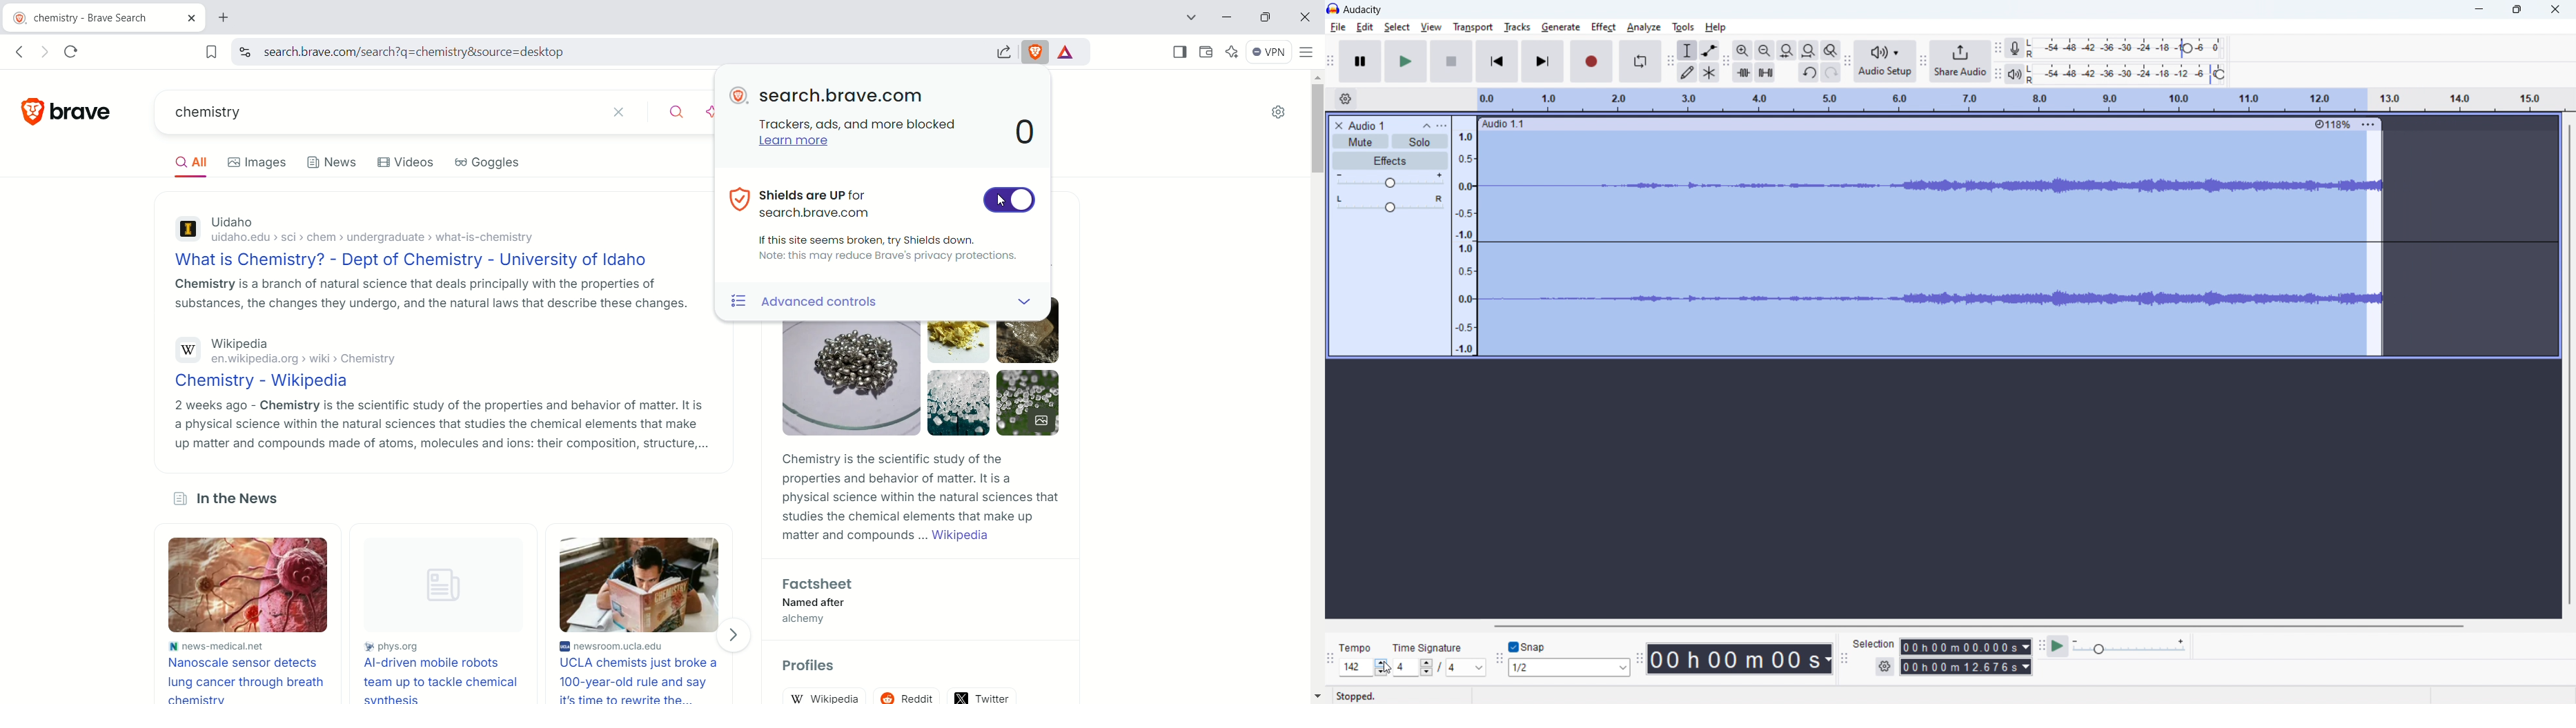 This screenshot has width=2576, height=728. What do you see at coordinates (1361, 141) in the screenshot?
I see `mute` at bounding box center [1361, 141].